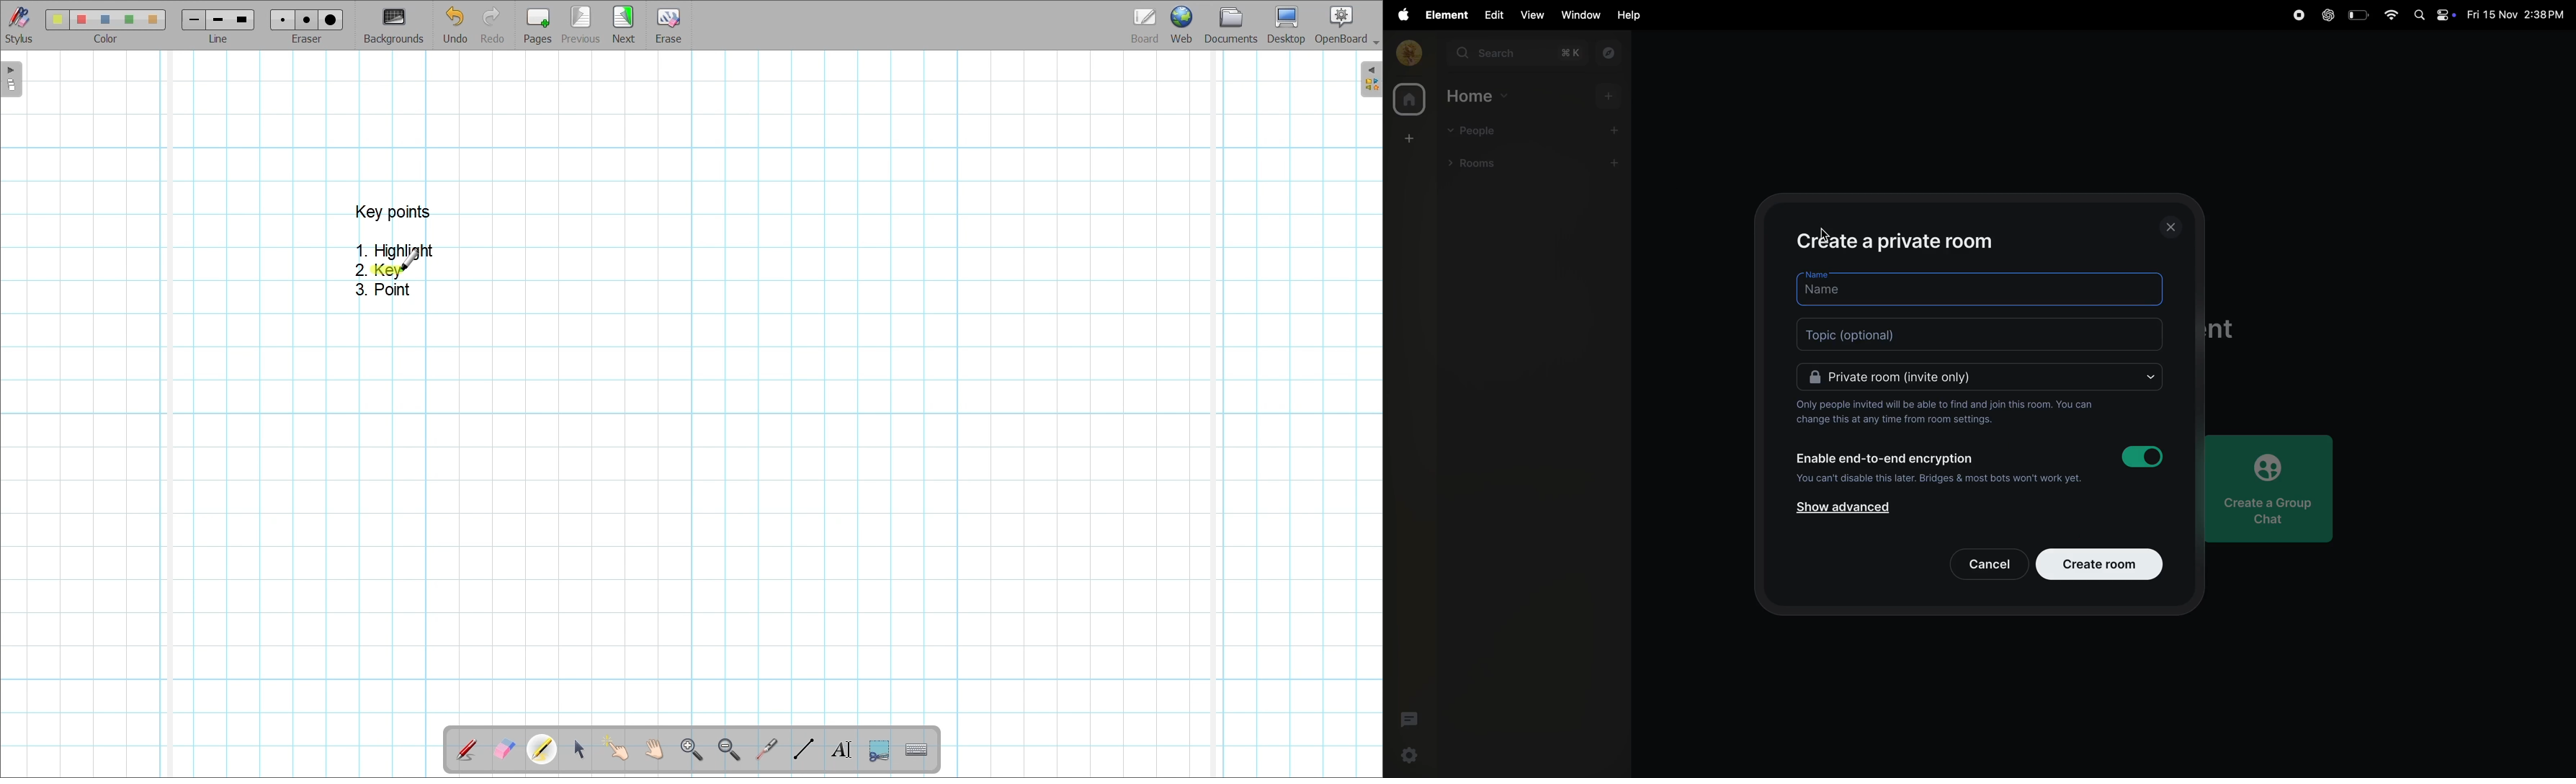 This screenshot has height=784, width=2576. What do you see at coordinates (393, 211) in the screenshot?
I see `key points` at bounding box center [393, 211].